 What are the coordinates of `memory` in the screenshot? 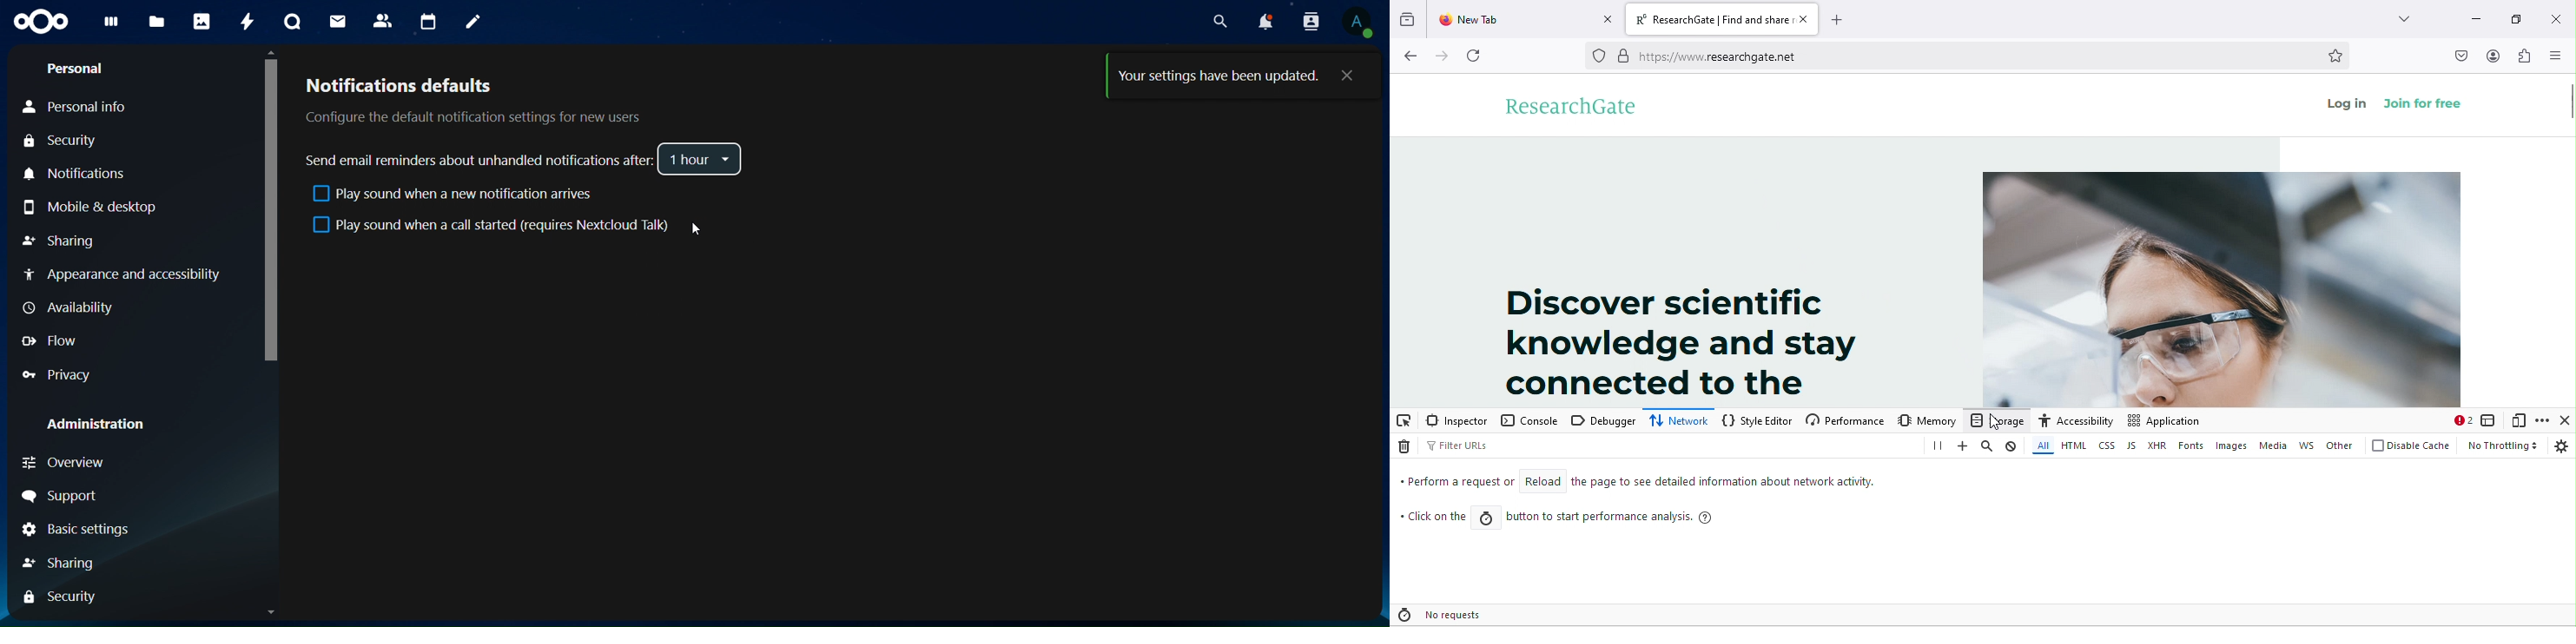 It's located at (1927, 420).